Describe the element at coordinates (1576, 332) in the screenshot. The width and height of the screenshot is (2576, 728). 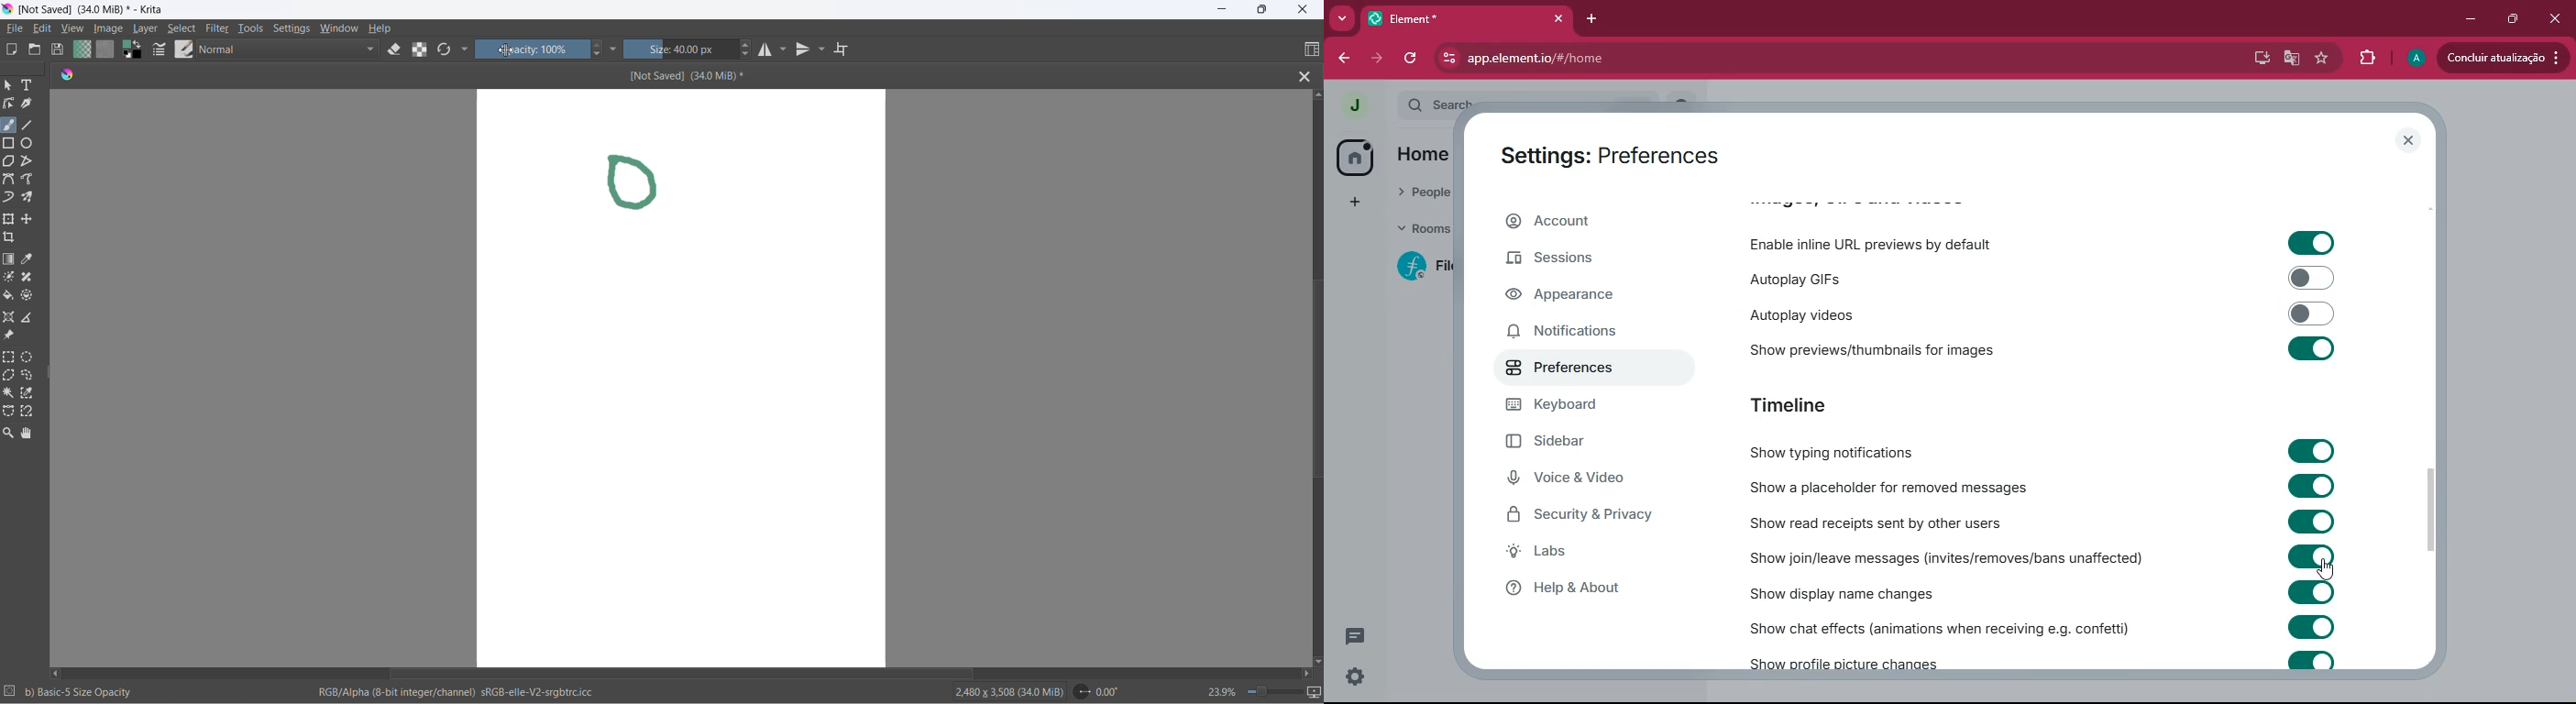
I see `notifications` at that location.